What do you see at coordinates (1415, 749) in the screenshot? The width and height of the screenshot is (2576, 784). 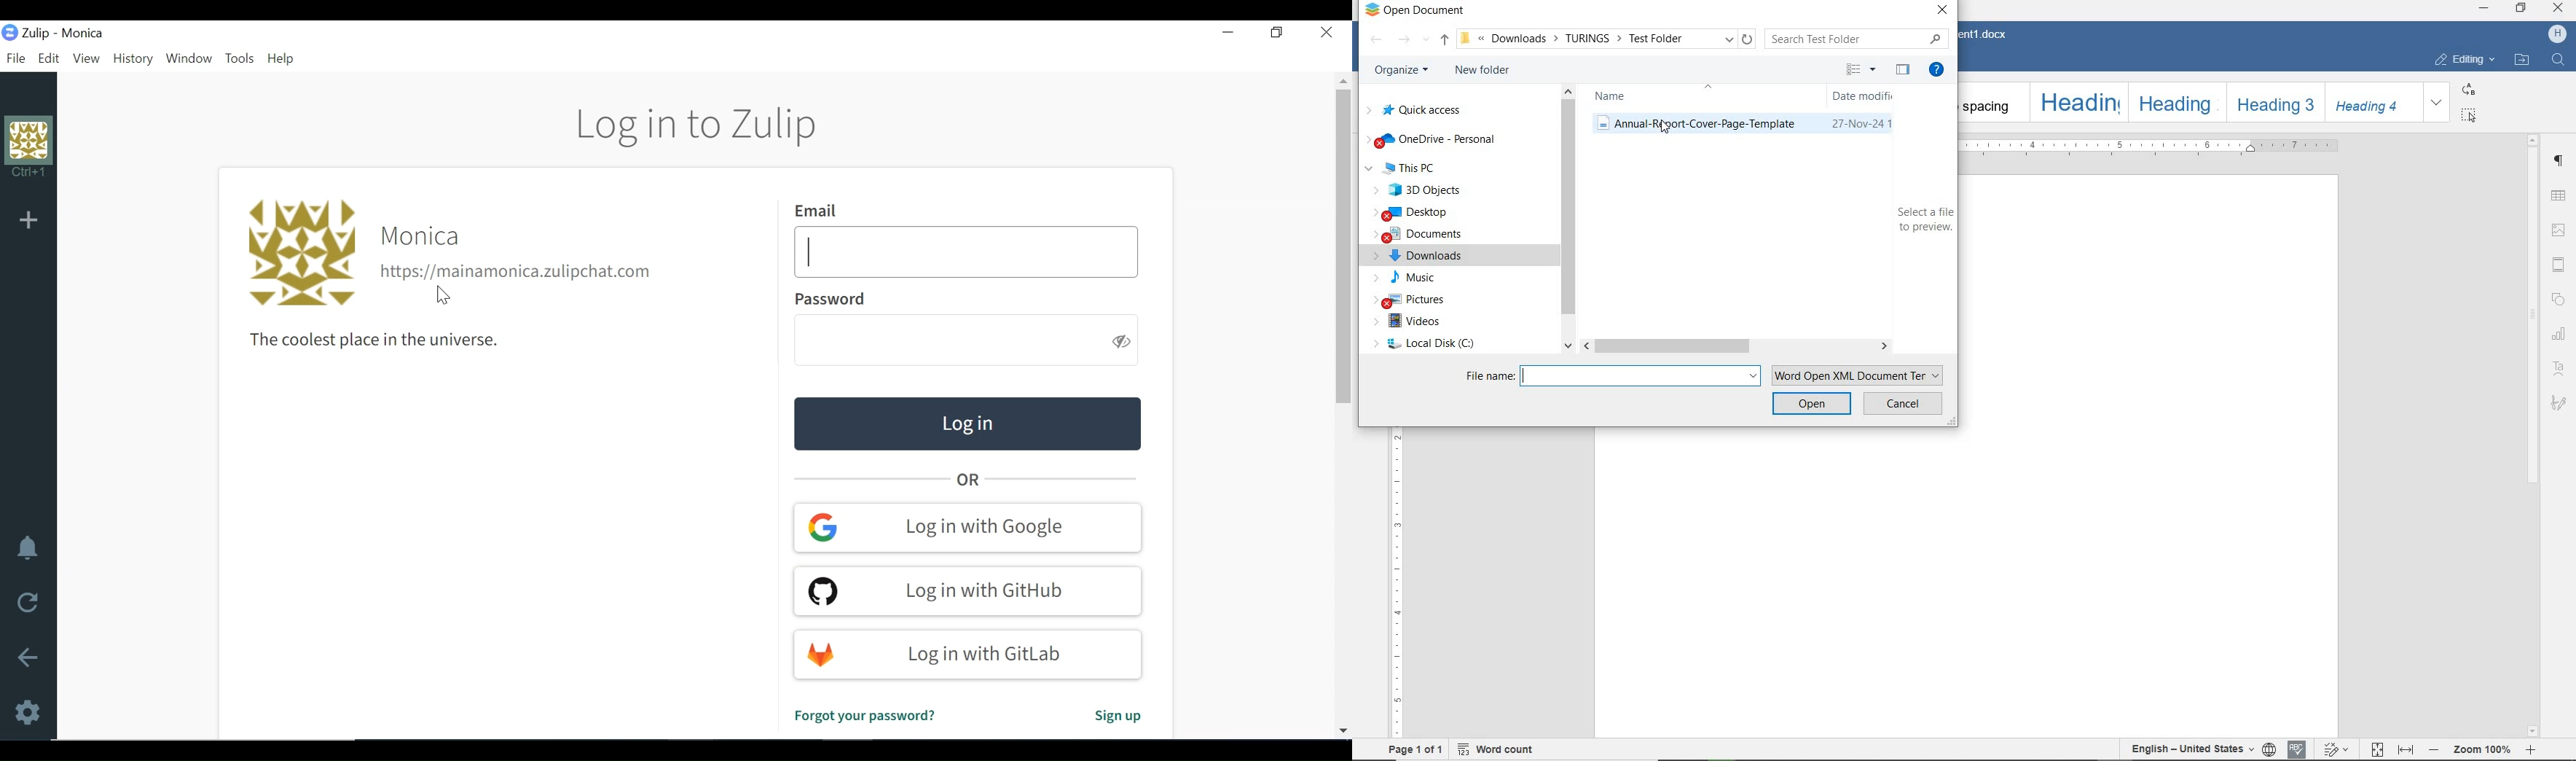 I see `Page 1 0f 1` at bounding box center [1415, 749].